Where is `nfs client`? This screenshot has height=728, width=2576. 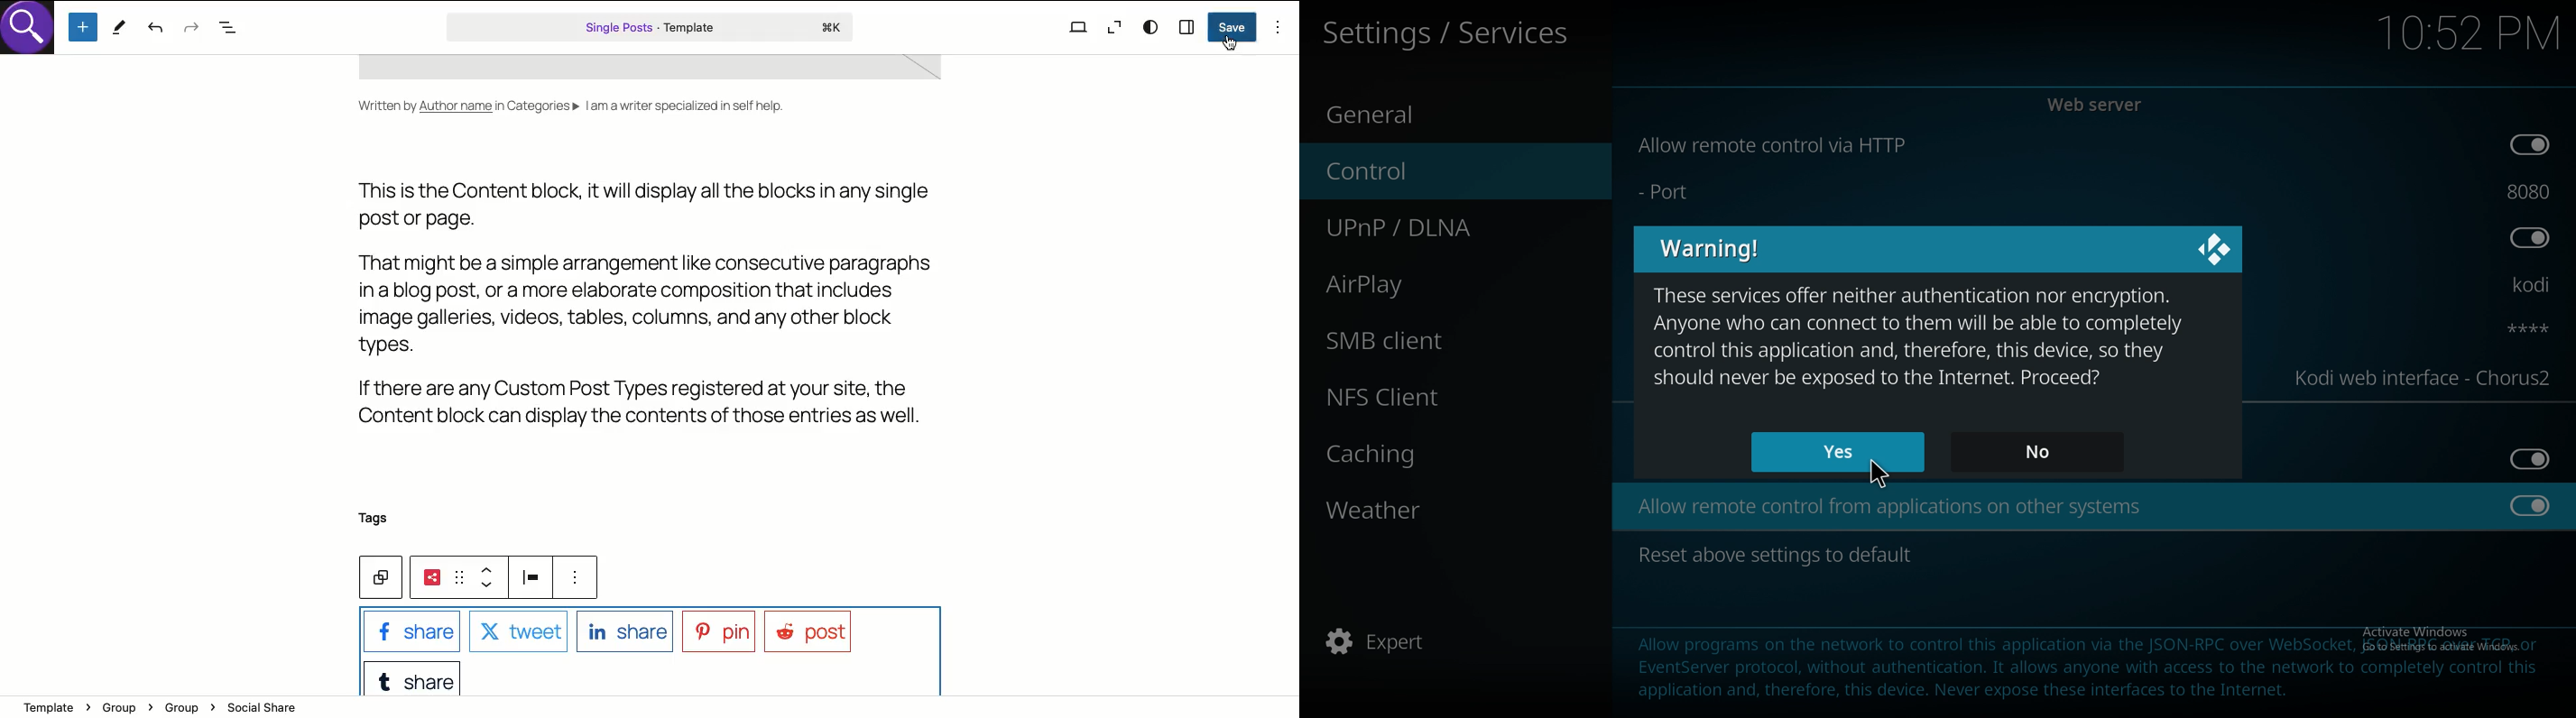
nfs client is located at coordinates (1439, 396).